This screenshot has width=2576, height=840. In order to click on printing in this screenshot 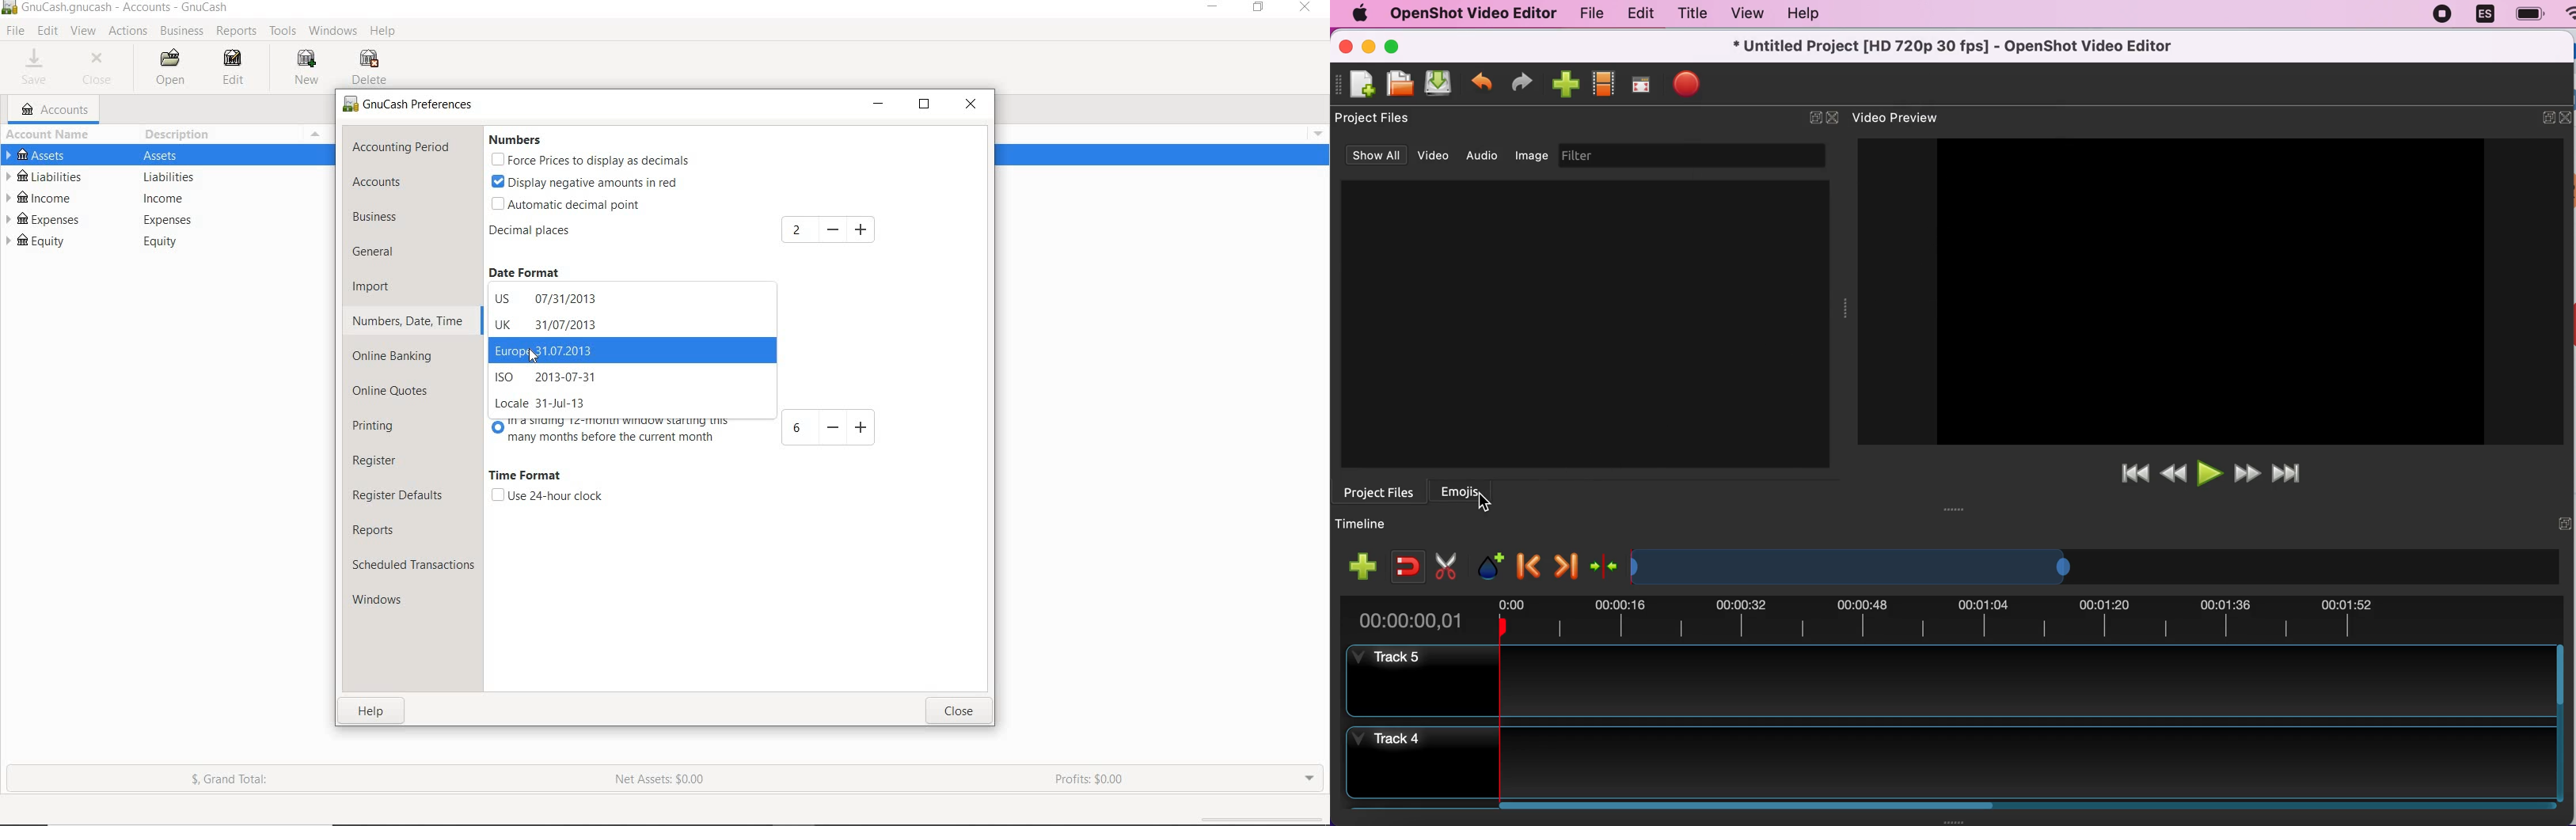, I will do `click(385, 428)`.